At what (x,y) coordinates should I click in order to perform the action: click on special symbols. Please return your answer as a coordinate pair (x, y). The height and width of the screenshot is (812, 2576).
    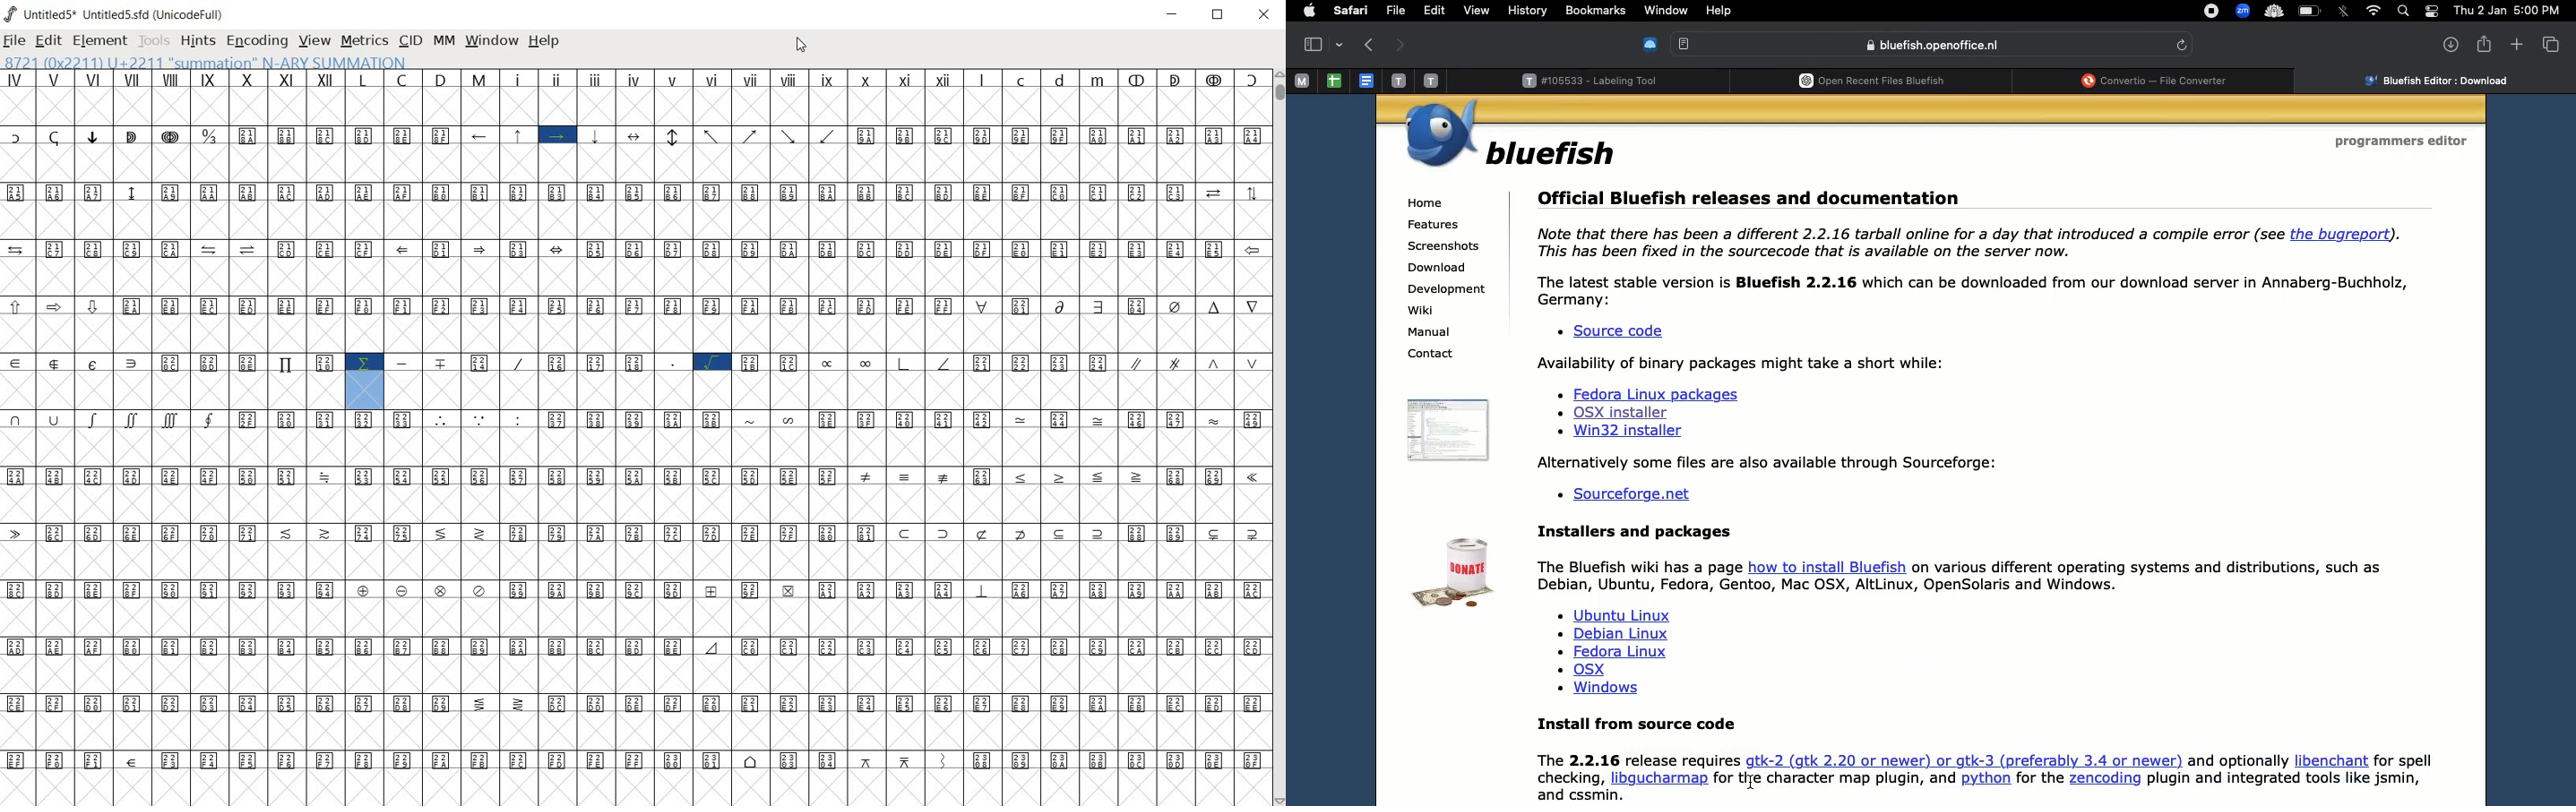
    Looking at the image, I should click on (638, 306).